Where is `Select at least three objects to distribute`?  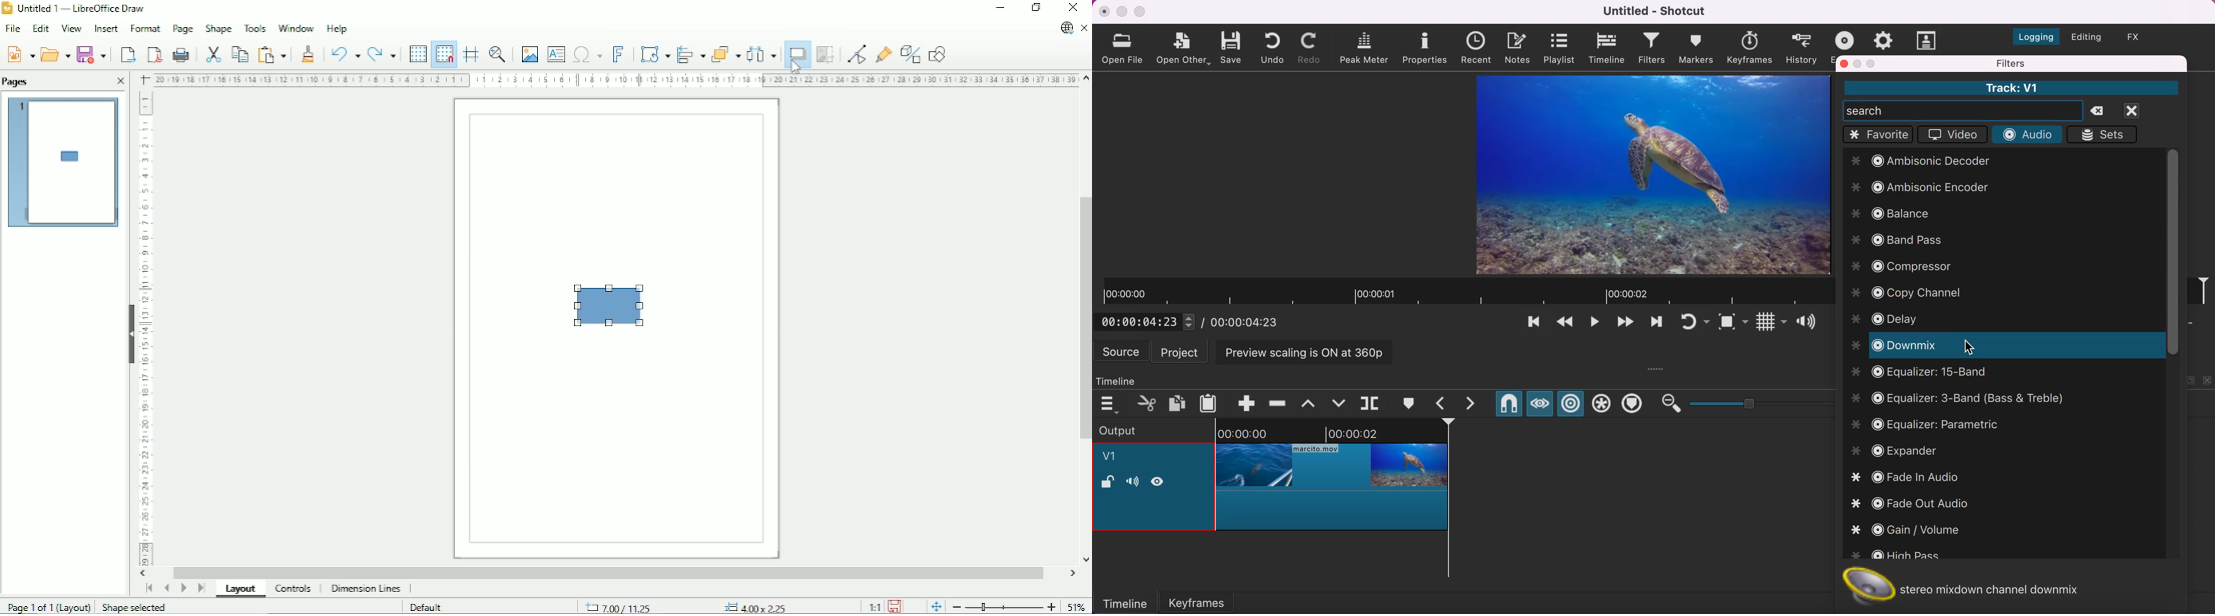
Select at least three objects to distribute is located at coordinates (762, 54).